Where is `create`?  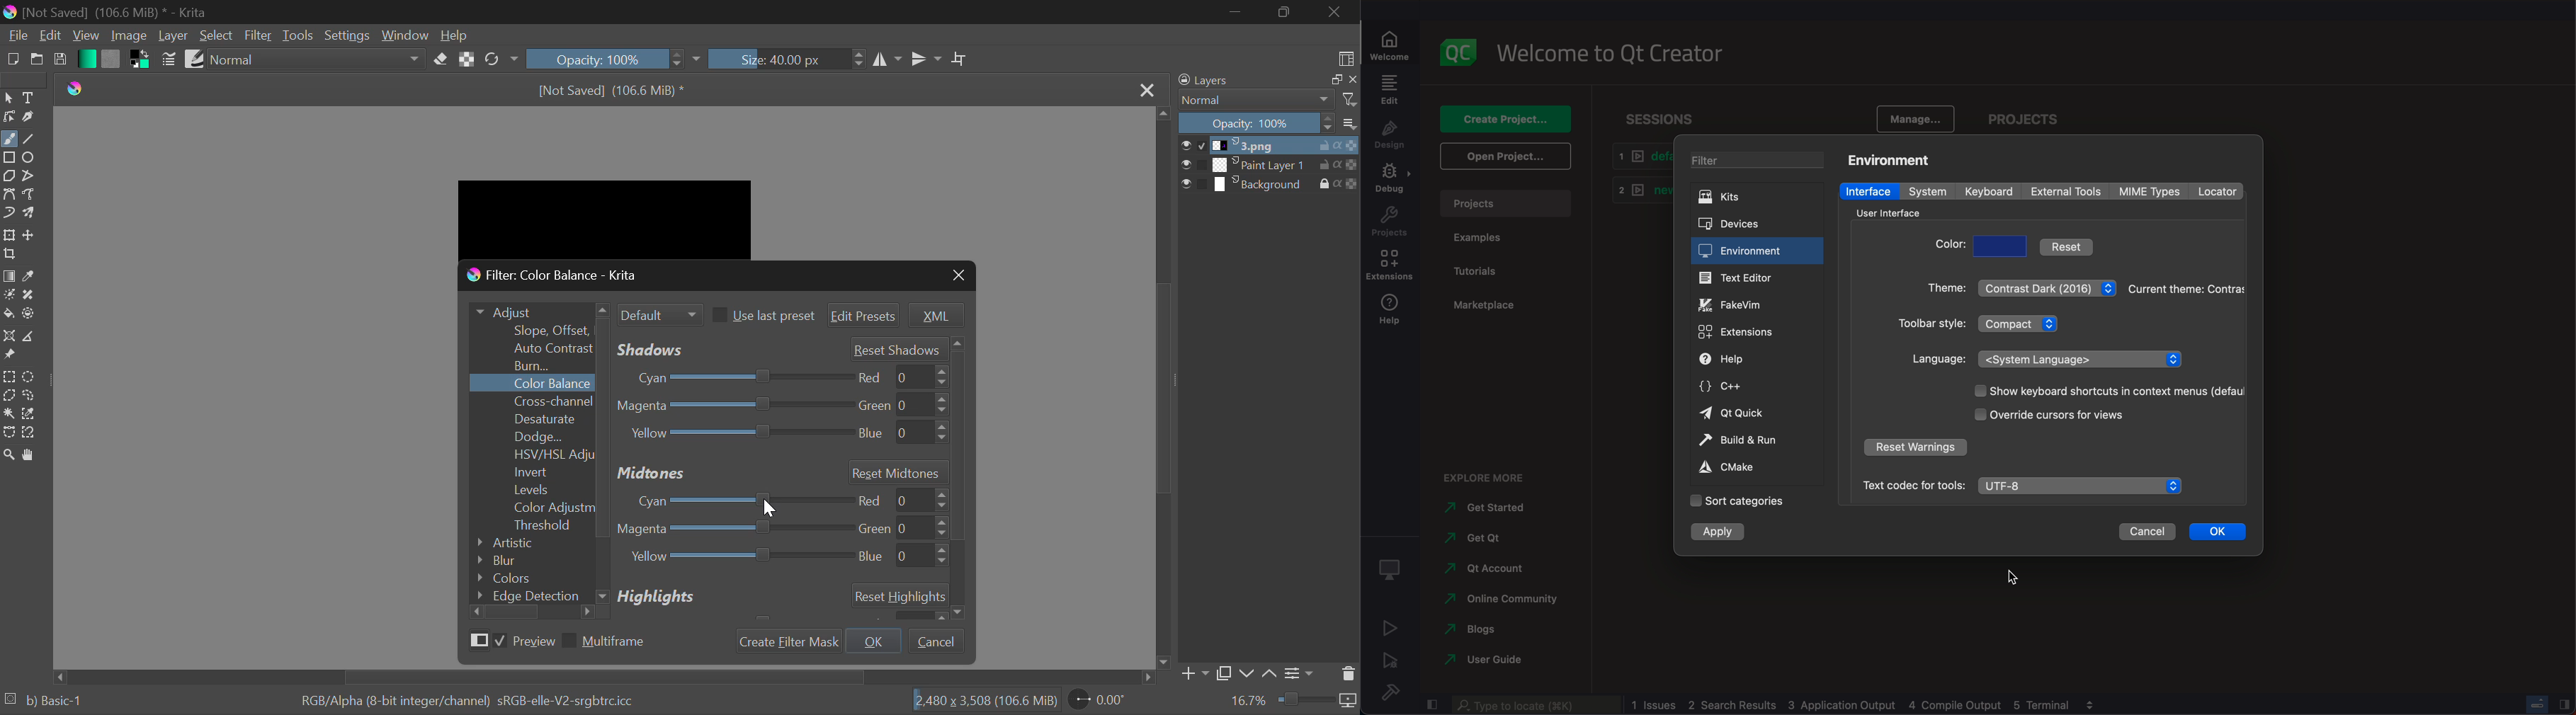 create is located at coordinates (1505, 115).